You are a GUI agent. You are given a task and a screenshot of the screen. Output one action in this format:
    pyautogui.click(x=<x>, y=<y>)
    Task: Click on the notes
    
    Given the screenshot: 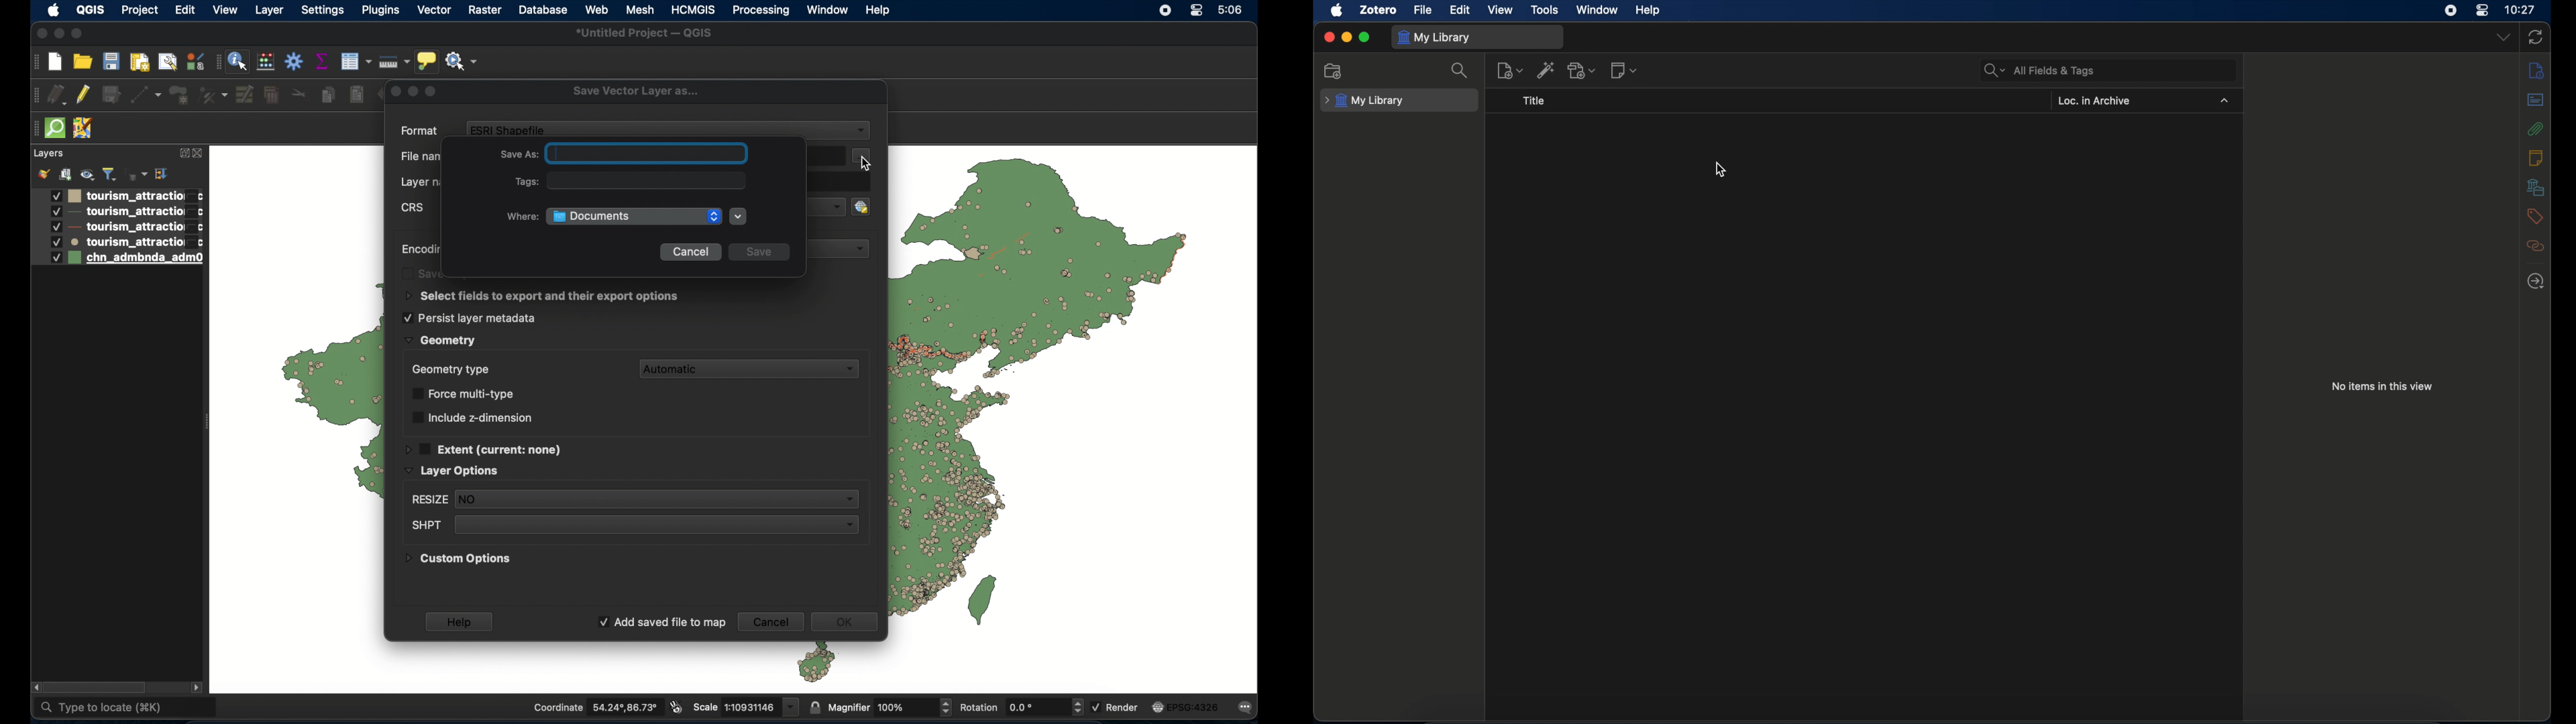 What is the action you would take?
    pyautogui.click(x=2535, y=158)
    